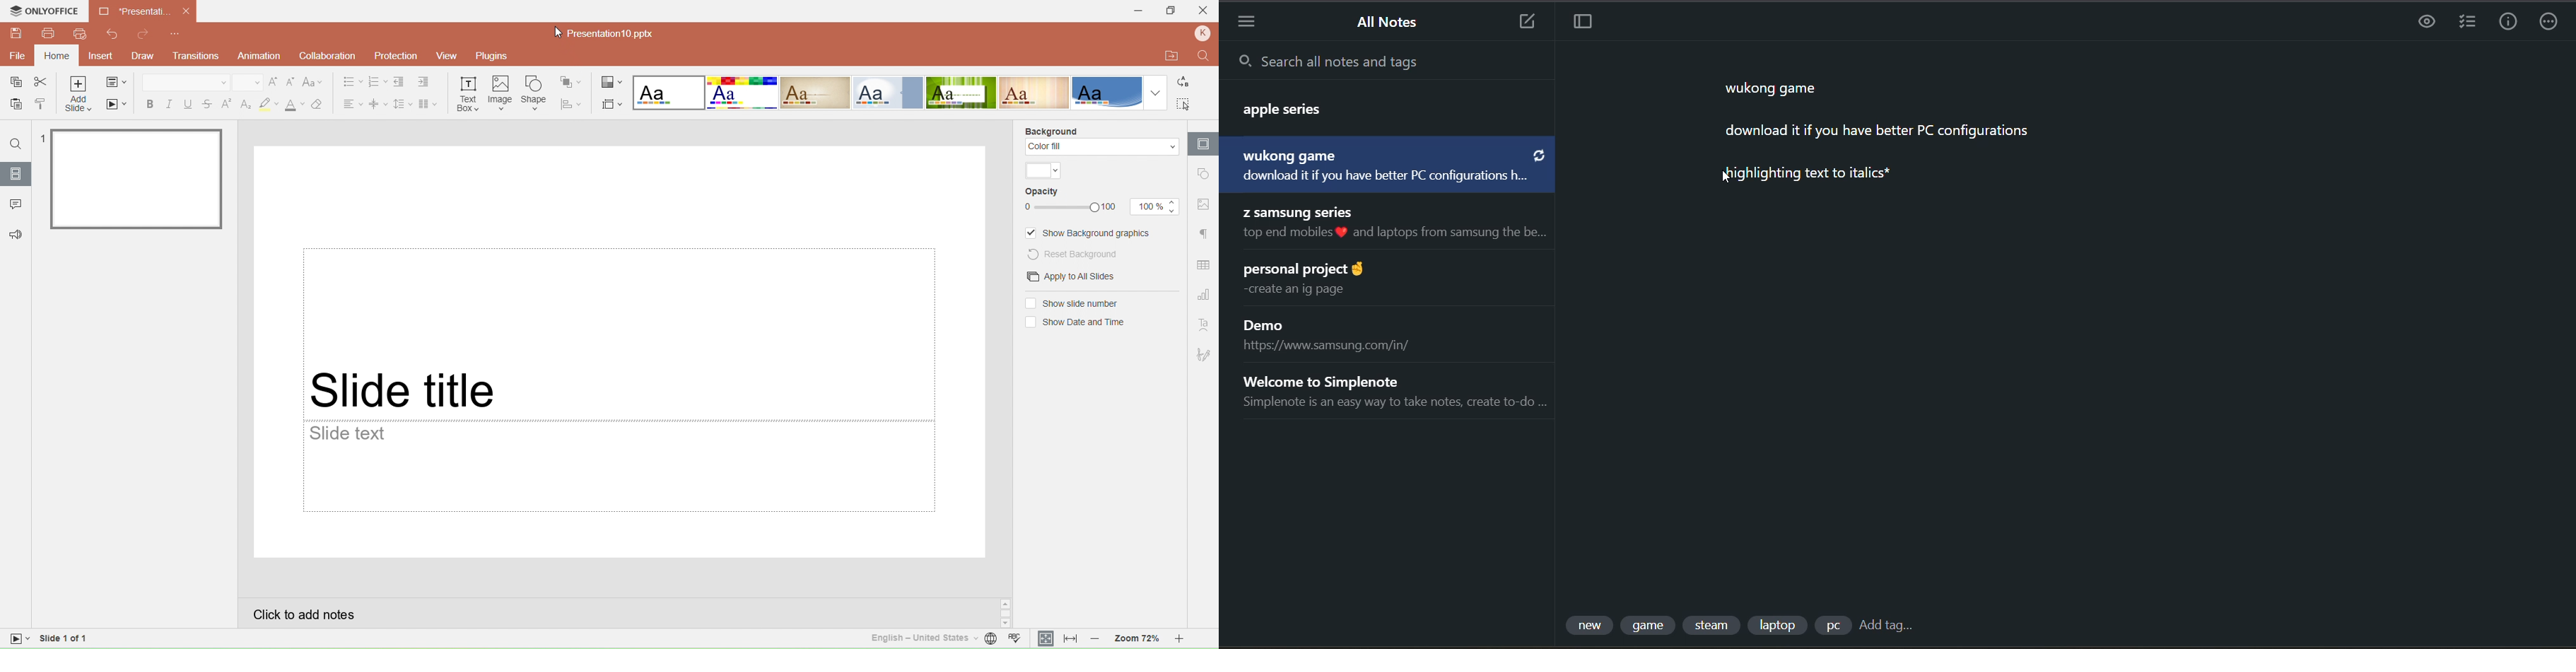 The width and height of the screenshot is (2576, 672). I want to click on Slide setting, so click(1203, 144).